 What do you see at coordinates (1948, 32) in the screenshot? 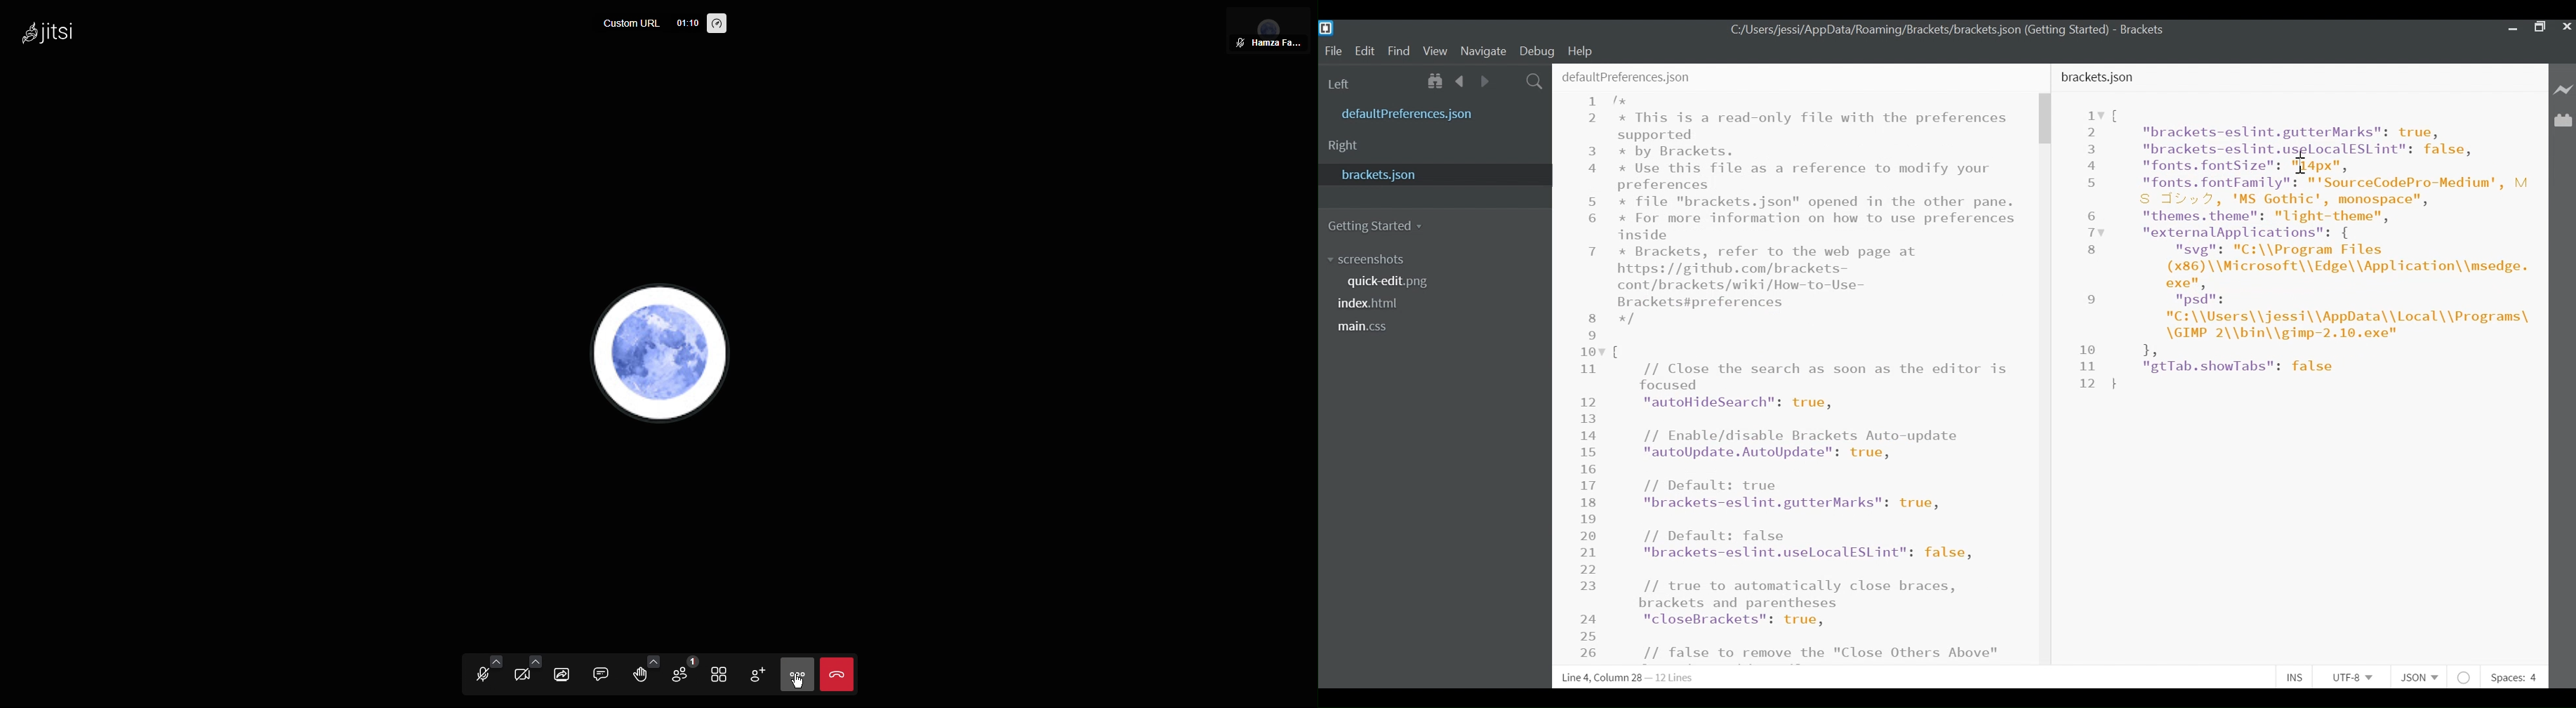
I see `C:/Users/jessi/AppData/Roaming/Brackets/brackets.json (Getting Started) - Brackets` at bounding box center [1948, 32].